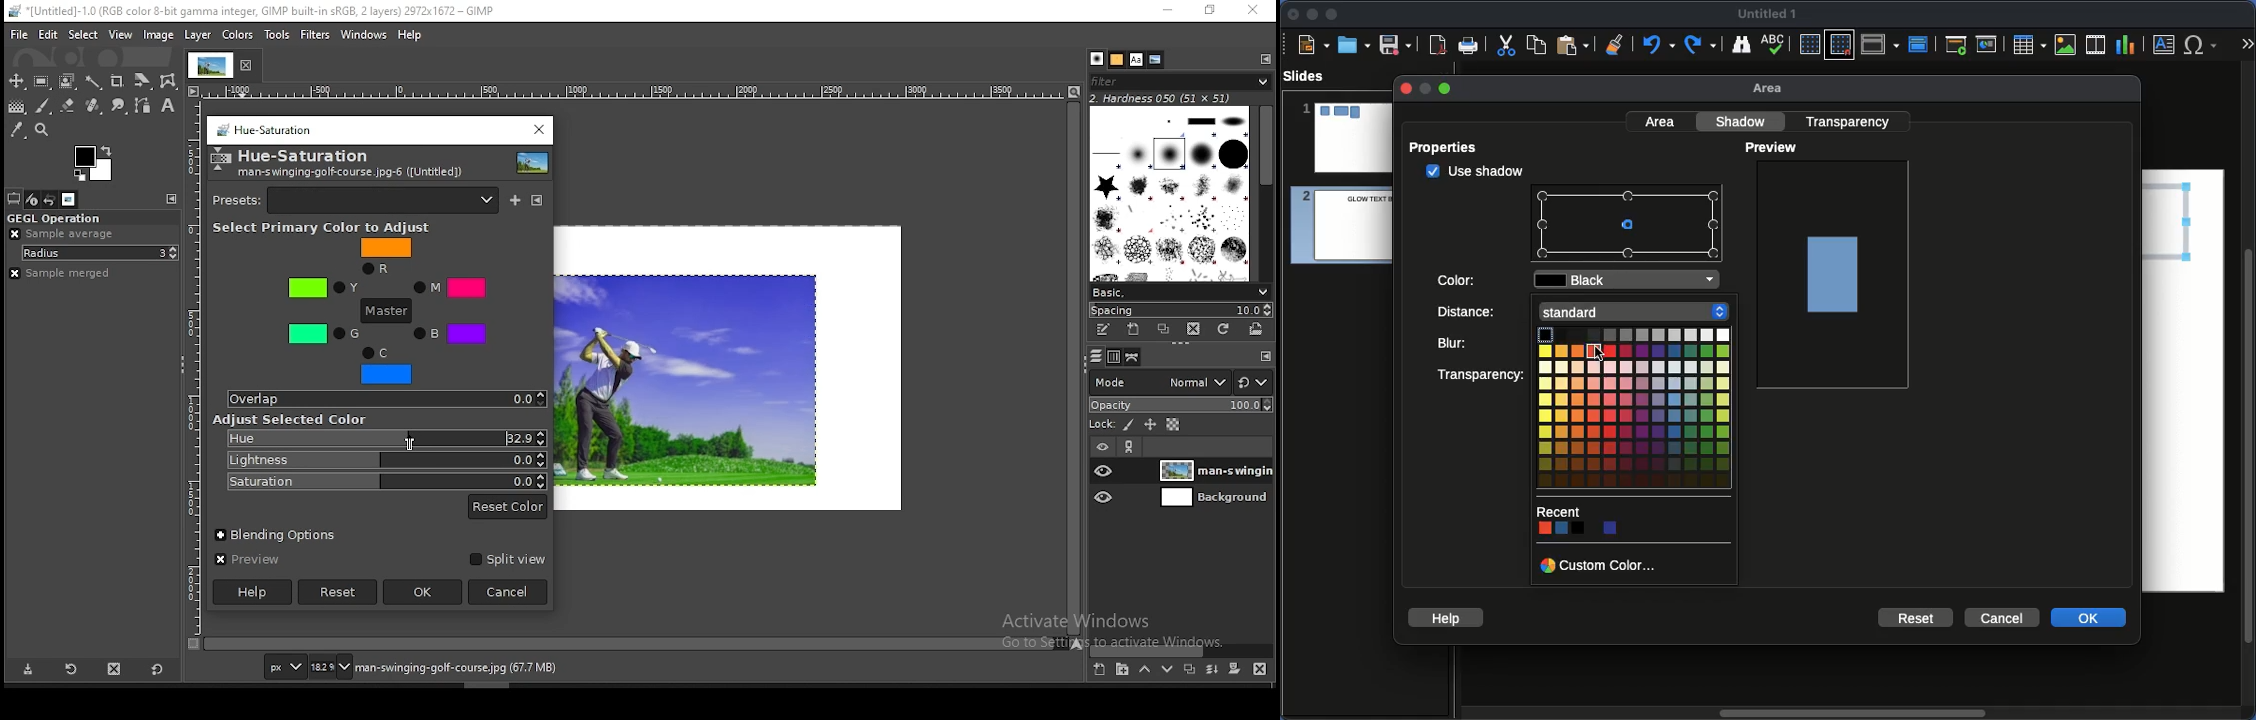 The height and width of the screenshot is (728, 2268). I want to click on images, so click(68, 200).